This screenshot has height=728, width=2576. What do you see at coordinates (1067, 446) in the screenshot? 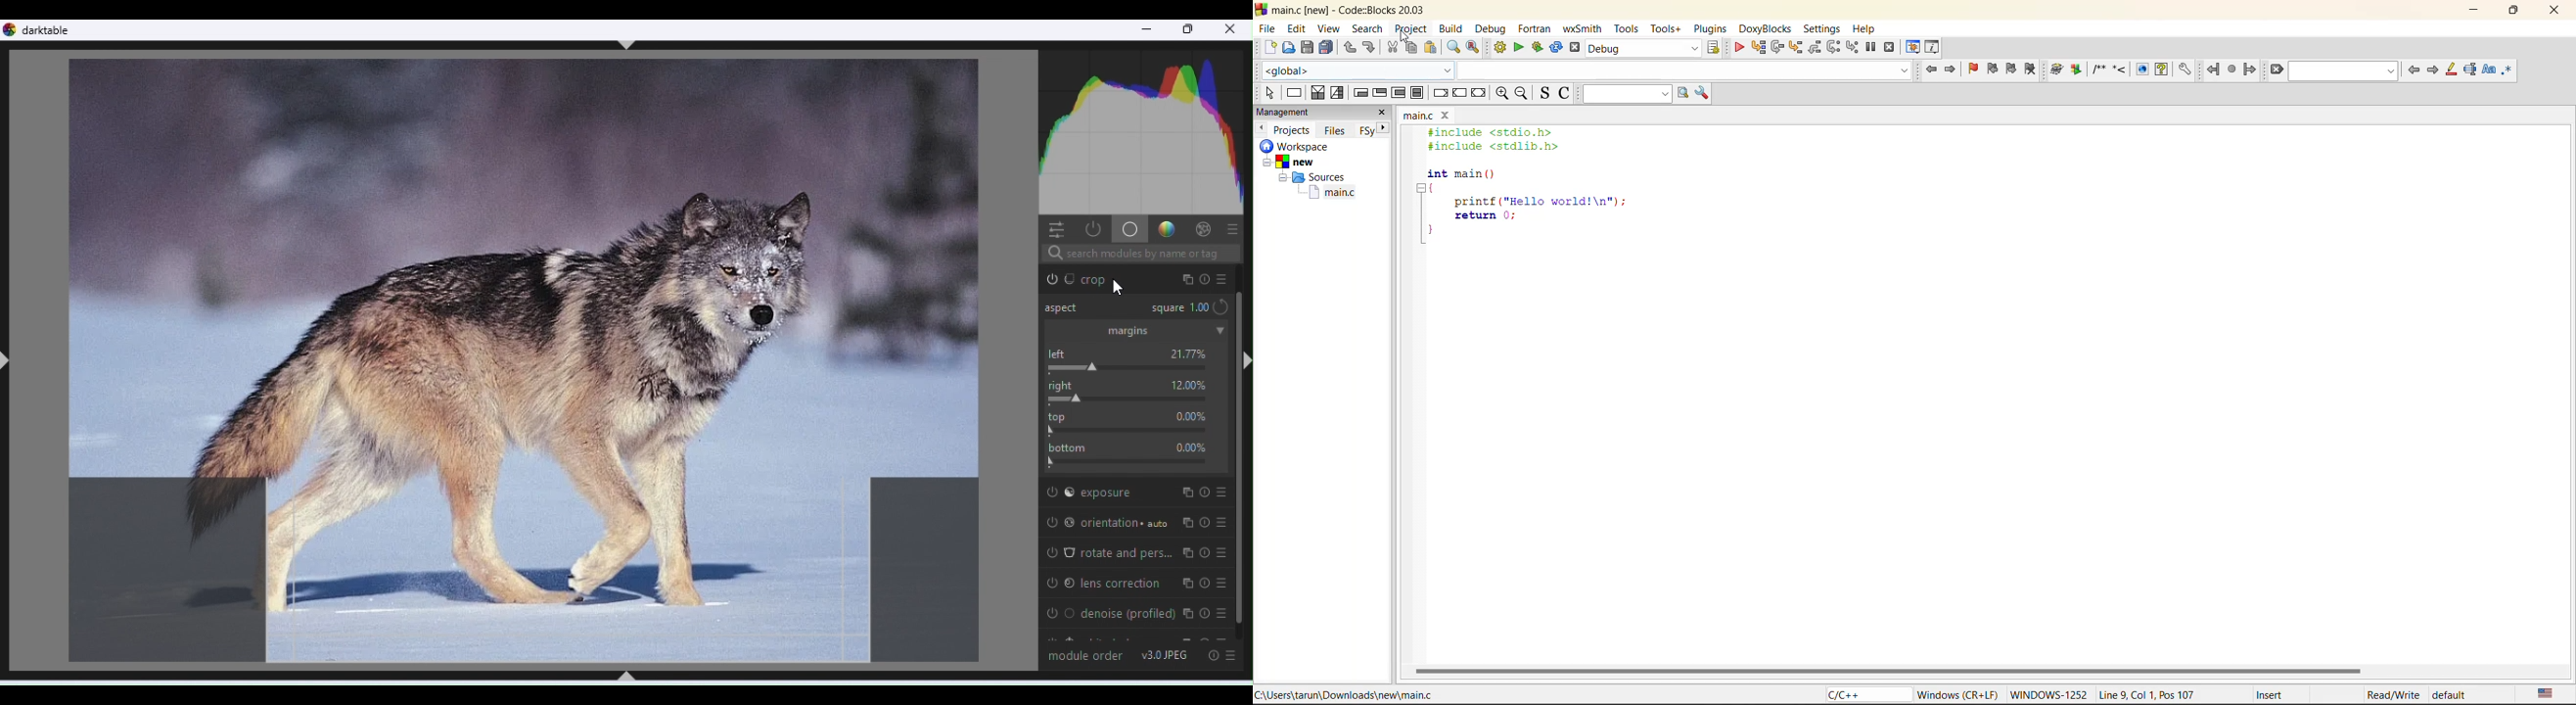
I see `bottom` at bounding box center [1067, 446].